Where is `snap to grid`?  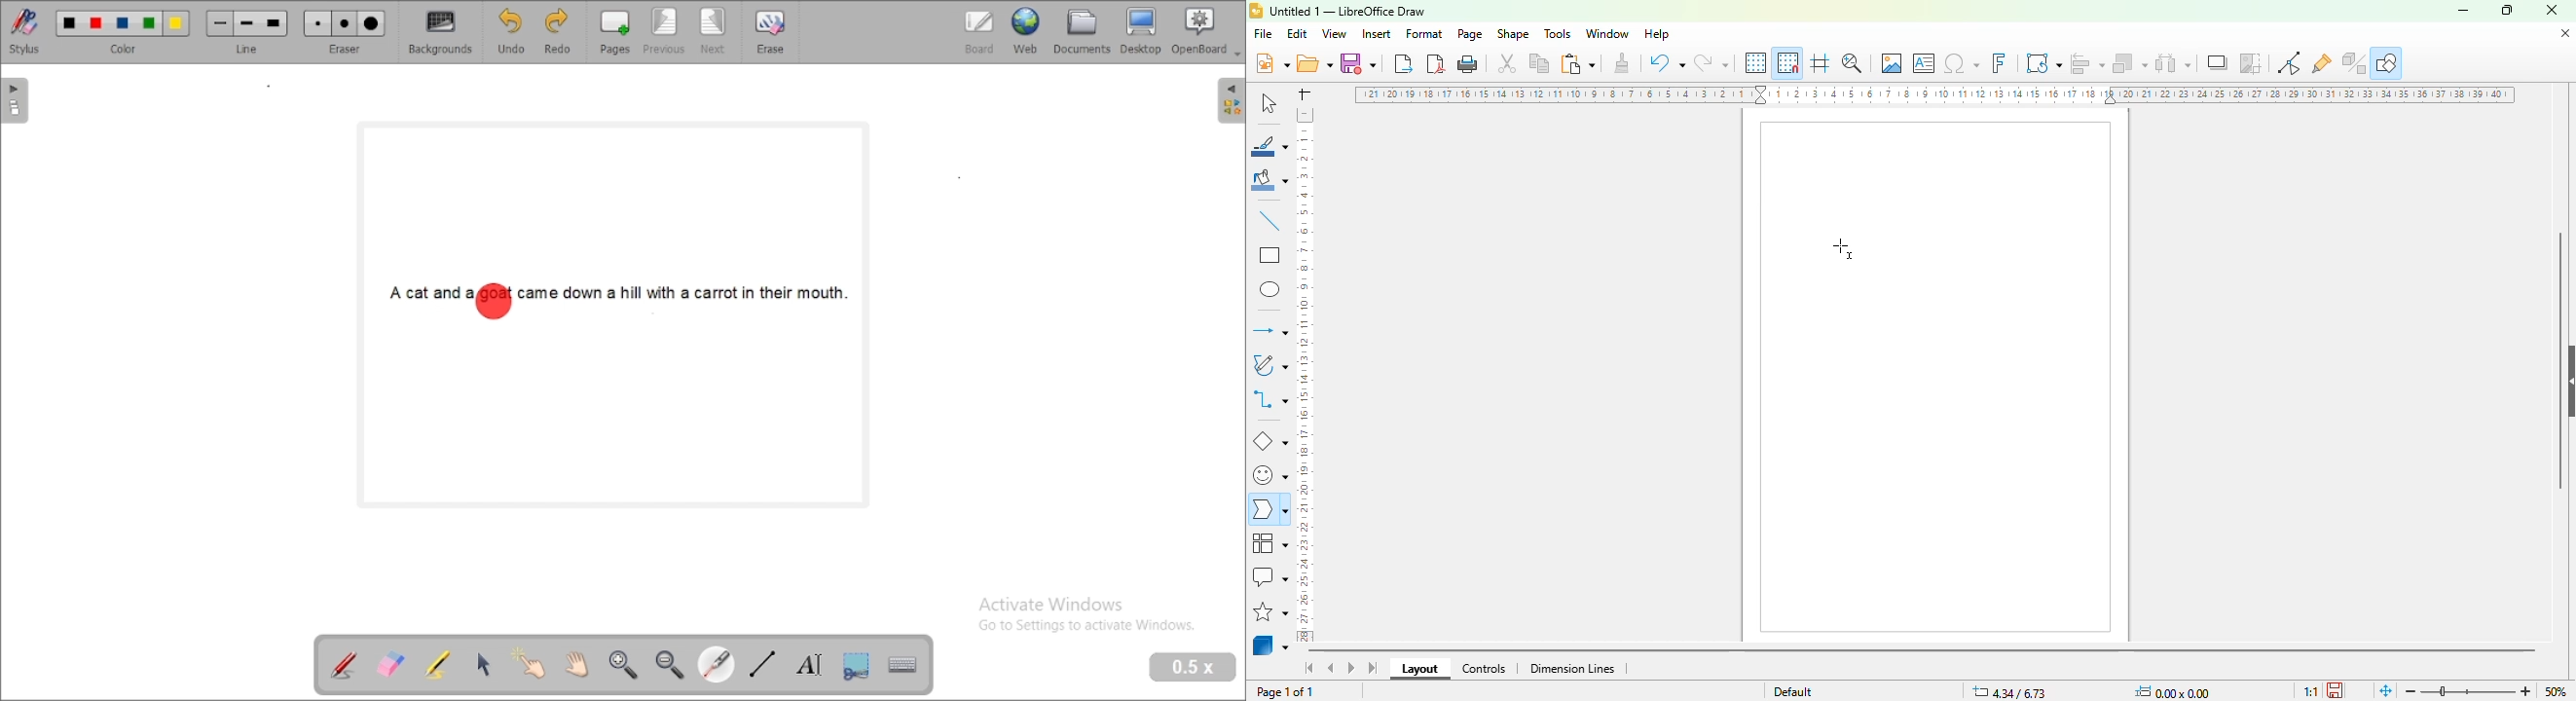
snap to grid is located at coordinates (1788, 62).